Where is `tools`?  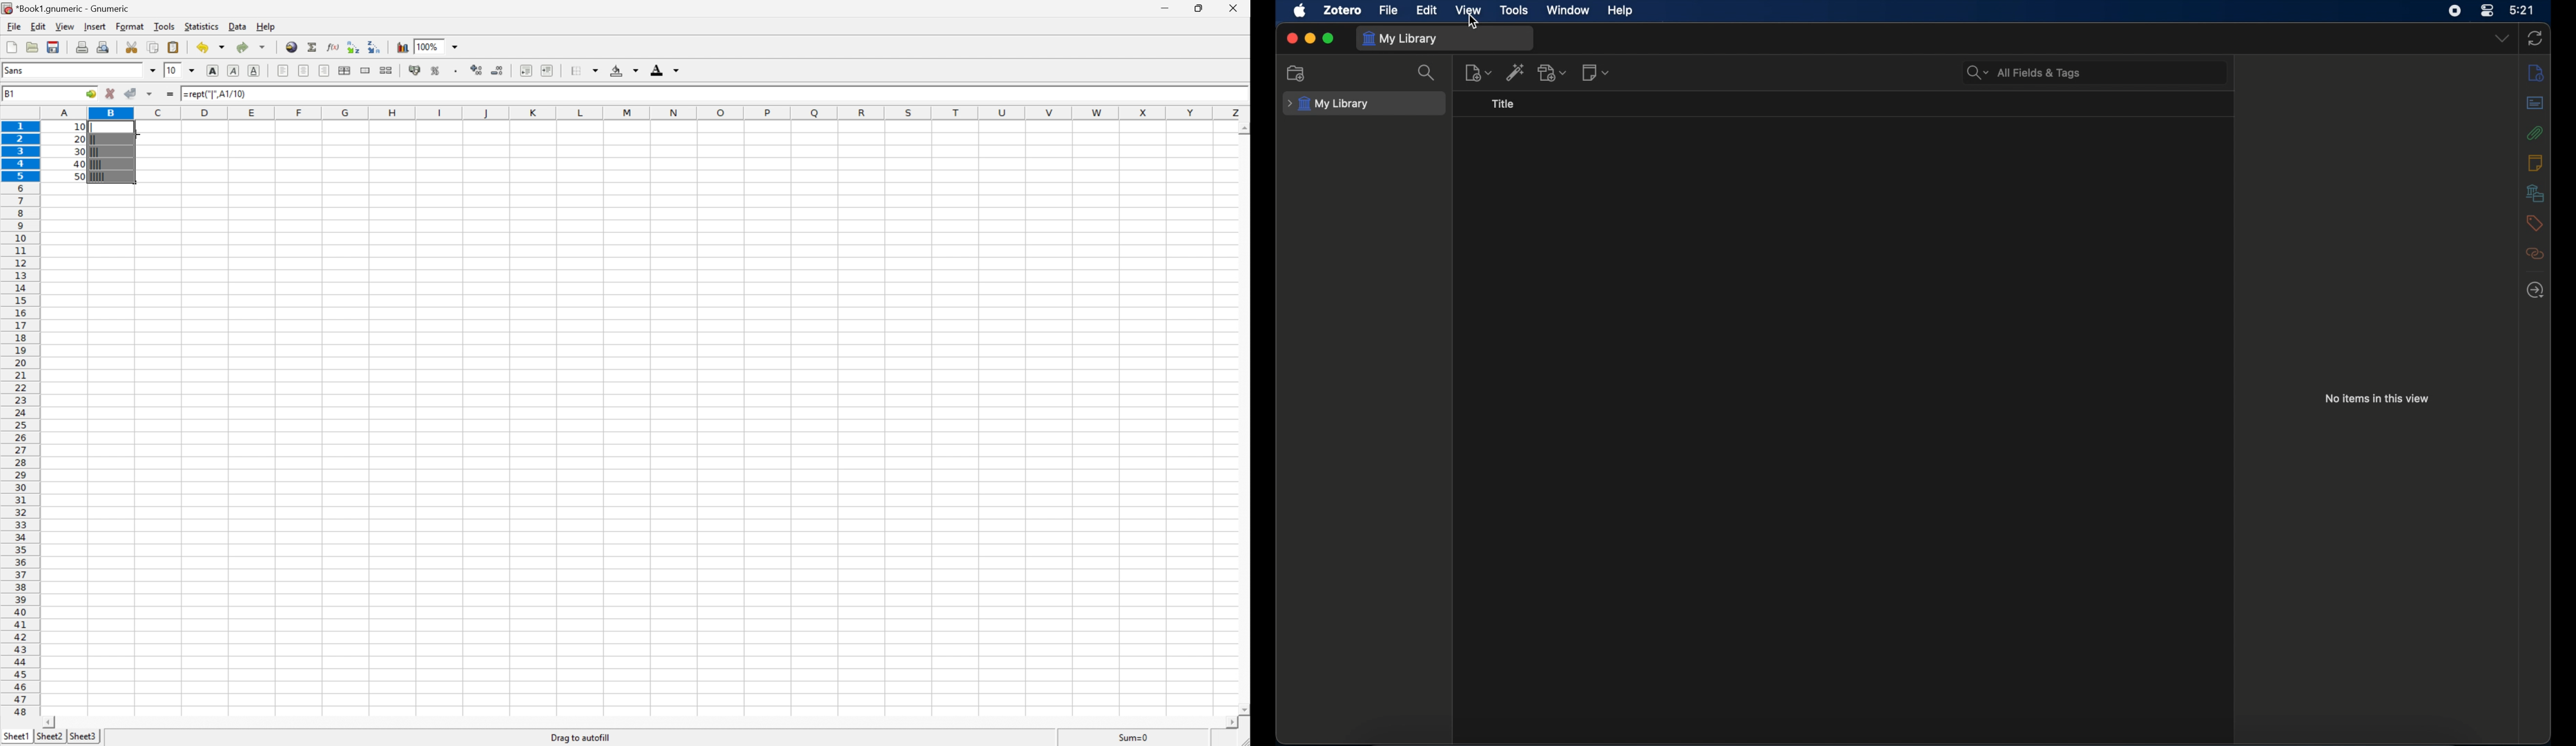 tools is located at coordinates (1514, 10).